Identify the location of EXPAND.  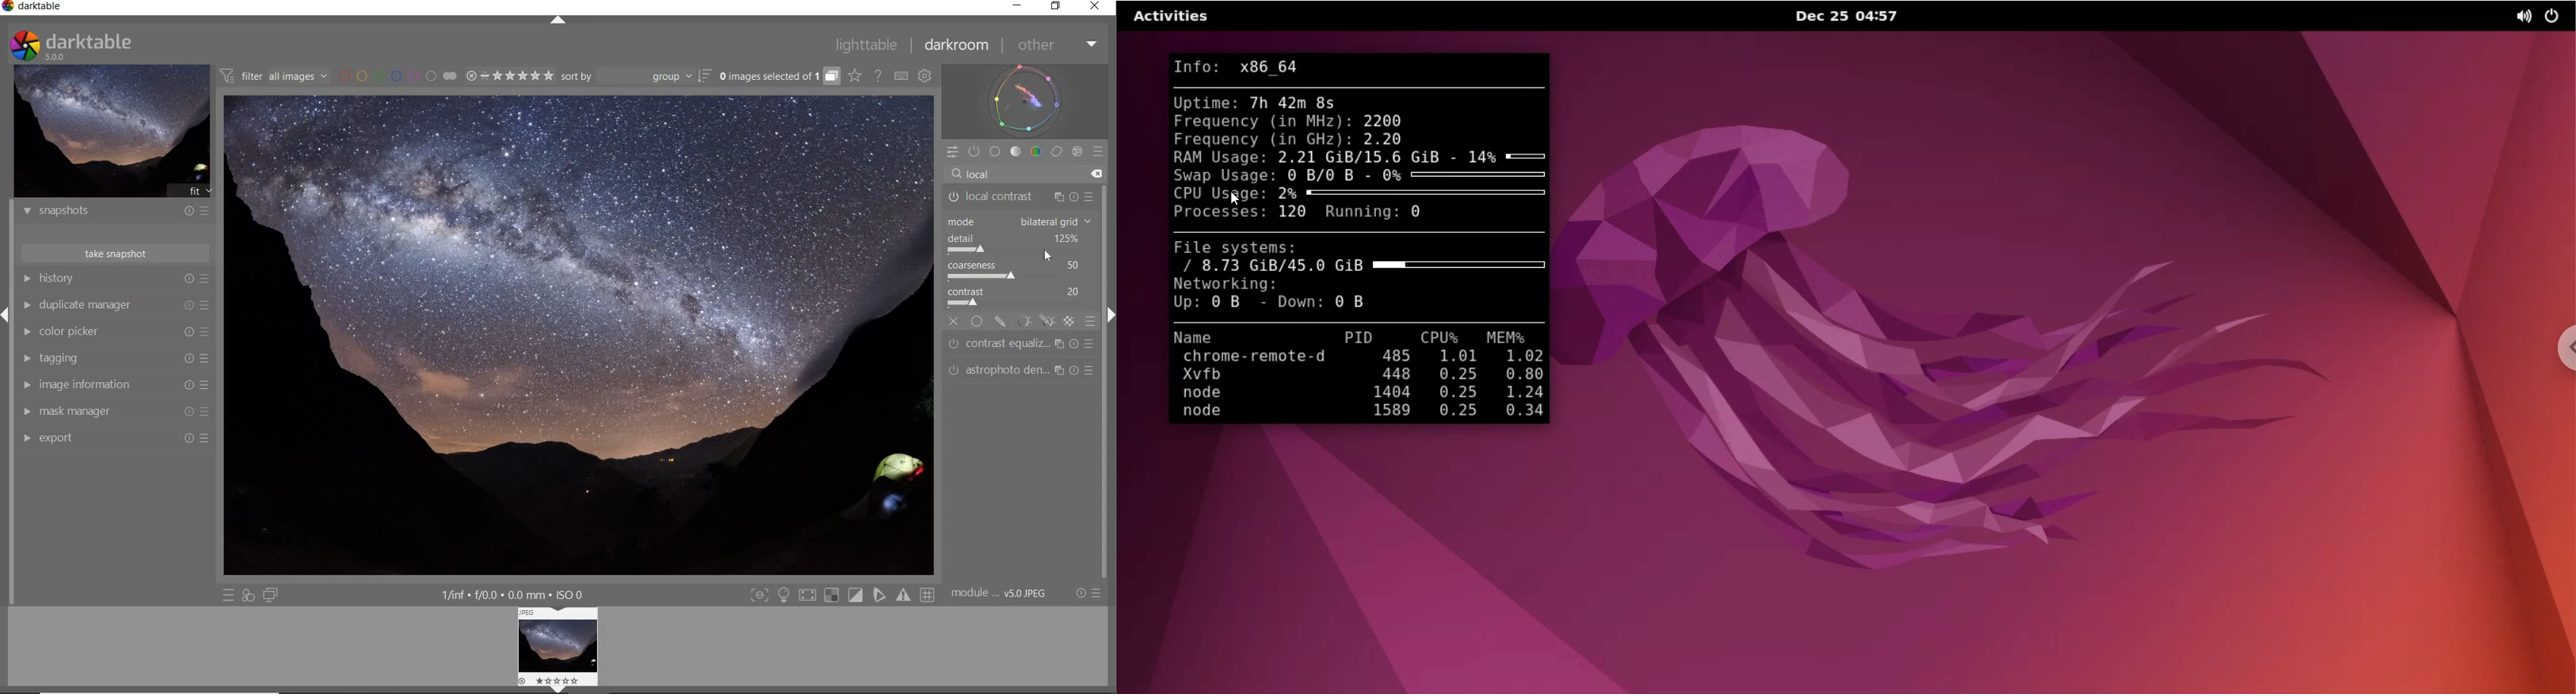
(7, 314).